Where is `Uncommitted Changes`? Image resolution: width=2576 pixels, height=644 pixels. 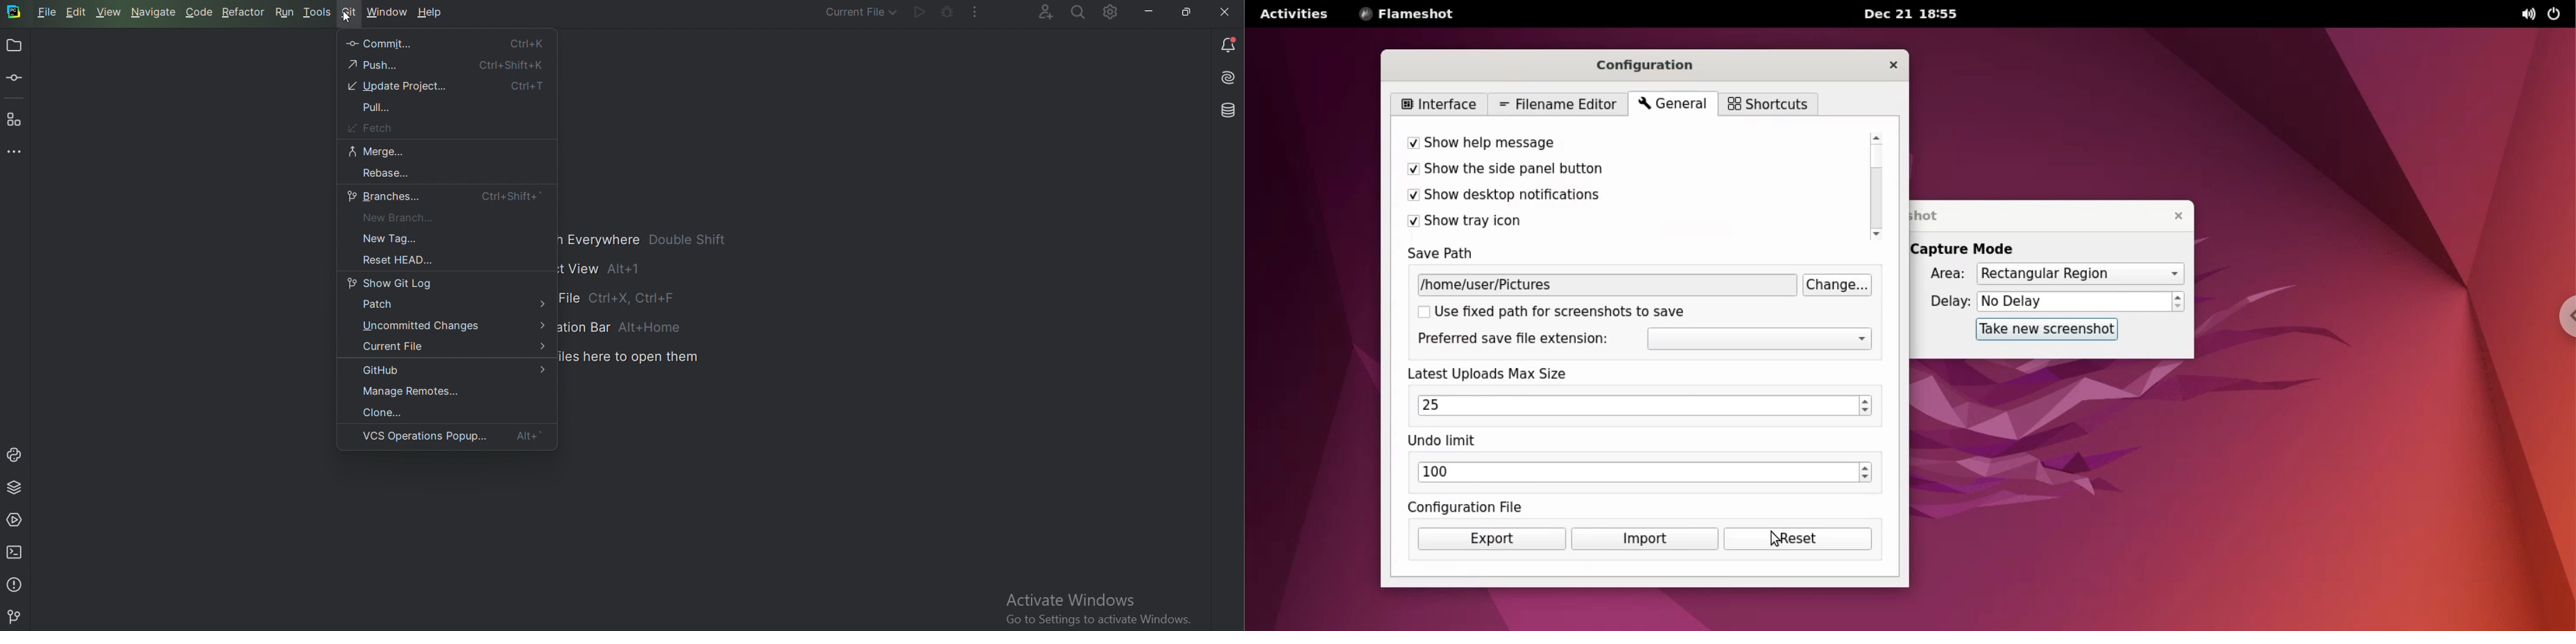 Uncommitted Changes is located at coordinates (454, 327).